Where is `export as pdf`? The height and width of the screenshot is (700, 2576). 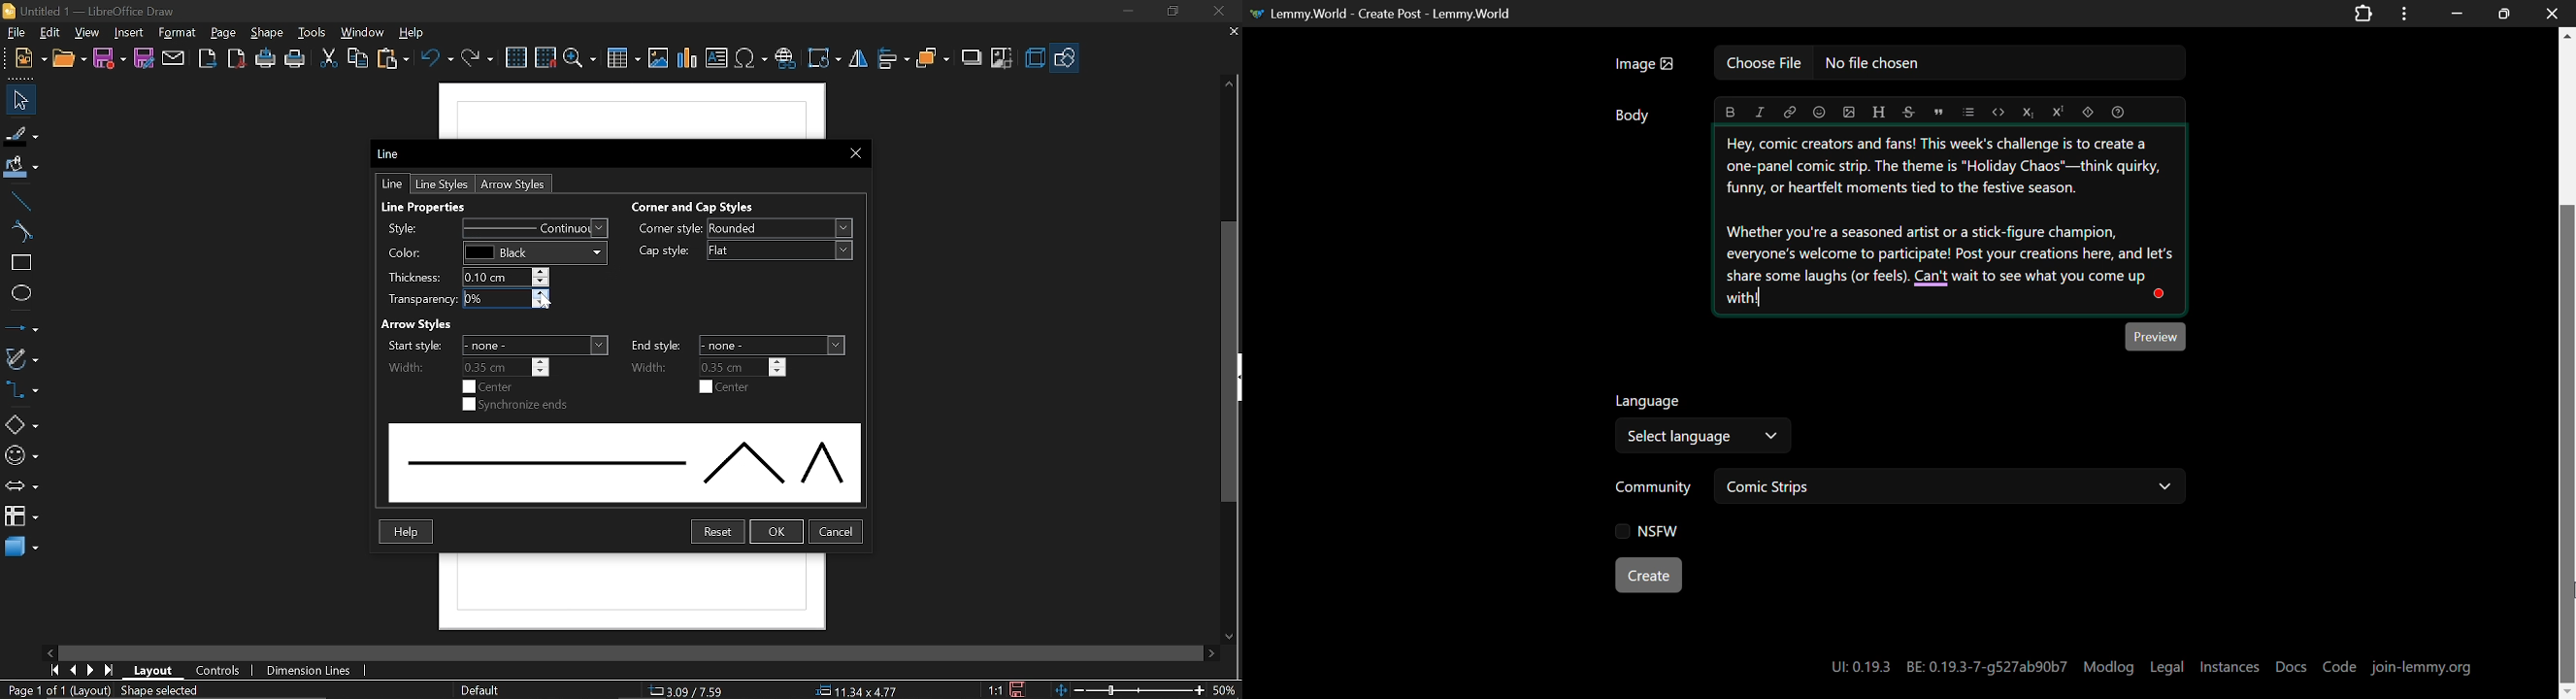 export as pdf is located at coordinates (235, 58).